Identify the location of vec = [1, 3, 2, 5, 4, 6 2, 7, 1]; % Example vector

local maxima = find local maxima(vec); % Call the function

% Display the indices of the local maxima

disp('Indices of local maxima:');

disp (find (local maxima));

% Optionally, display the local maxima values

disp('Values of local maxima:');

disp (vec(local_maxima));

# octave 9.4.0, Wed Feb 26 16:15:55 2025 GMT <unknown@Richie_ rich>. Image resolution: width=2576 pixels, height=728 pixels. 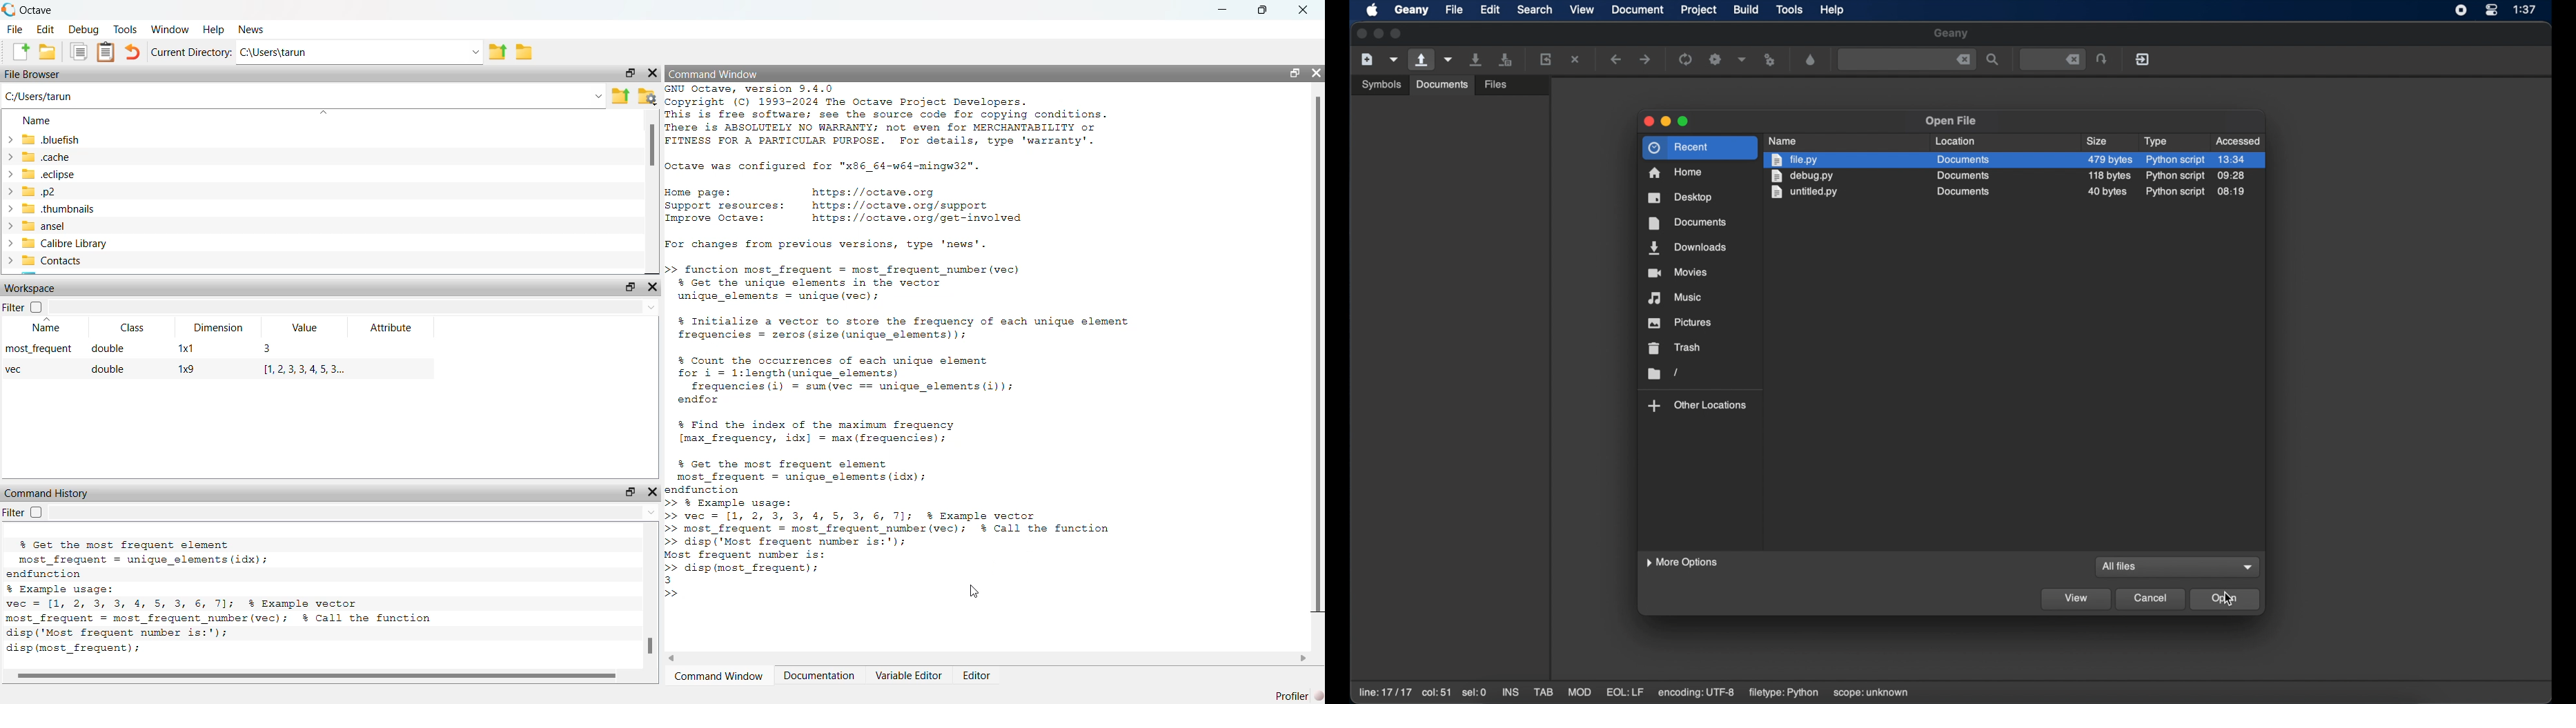
(261, 593).